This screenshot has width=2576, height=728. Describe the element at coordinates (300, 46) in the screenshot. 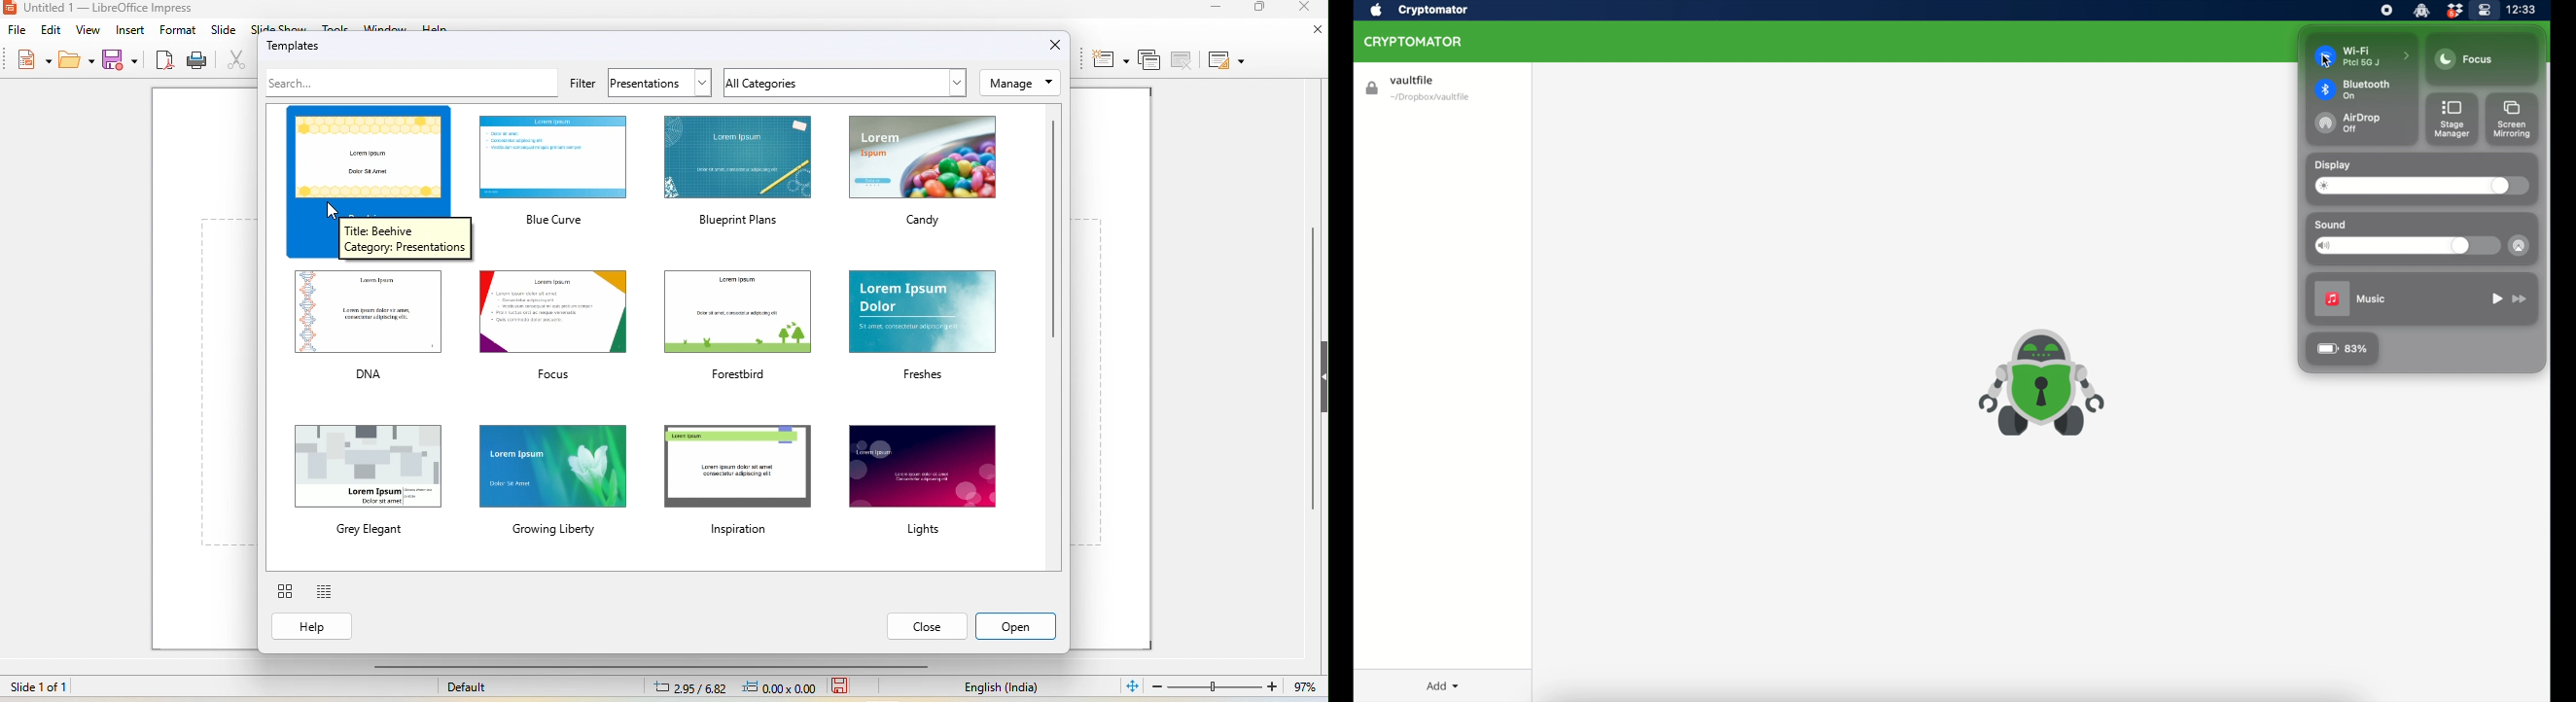

I see `templated` at that location.